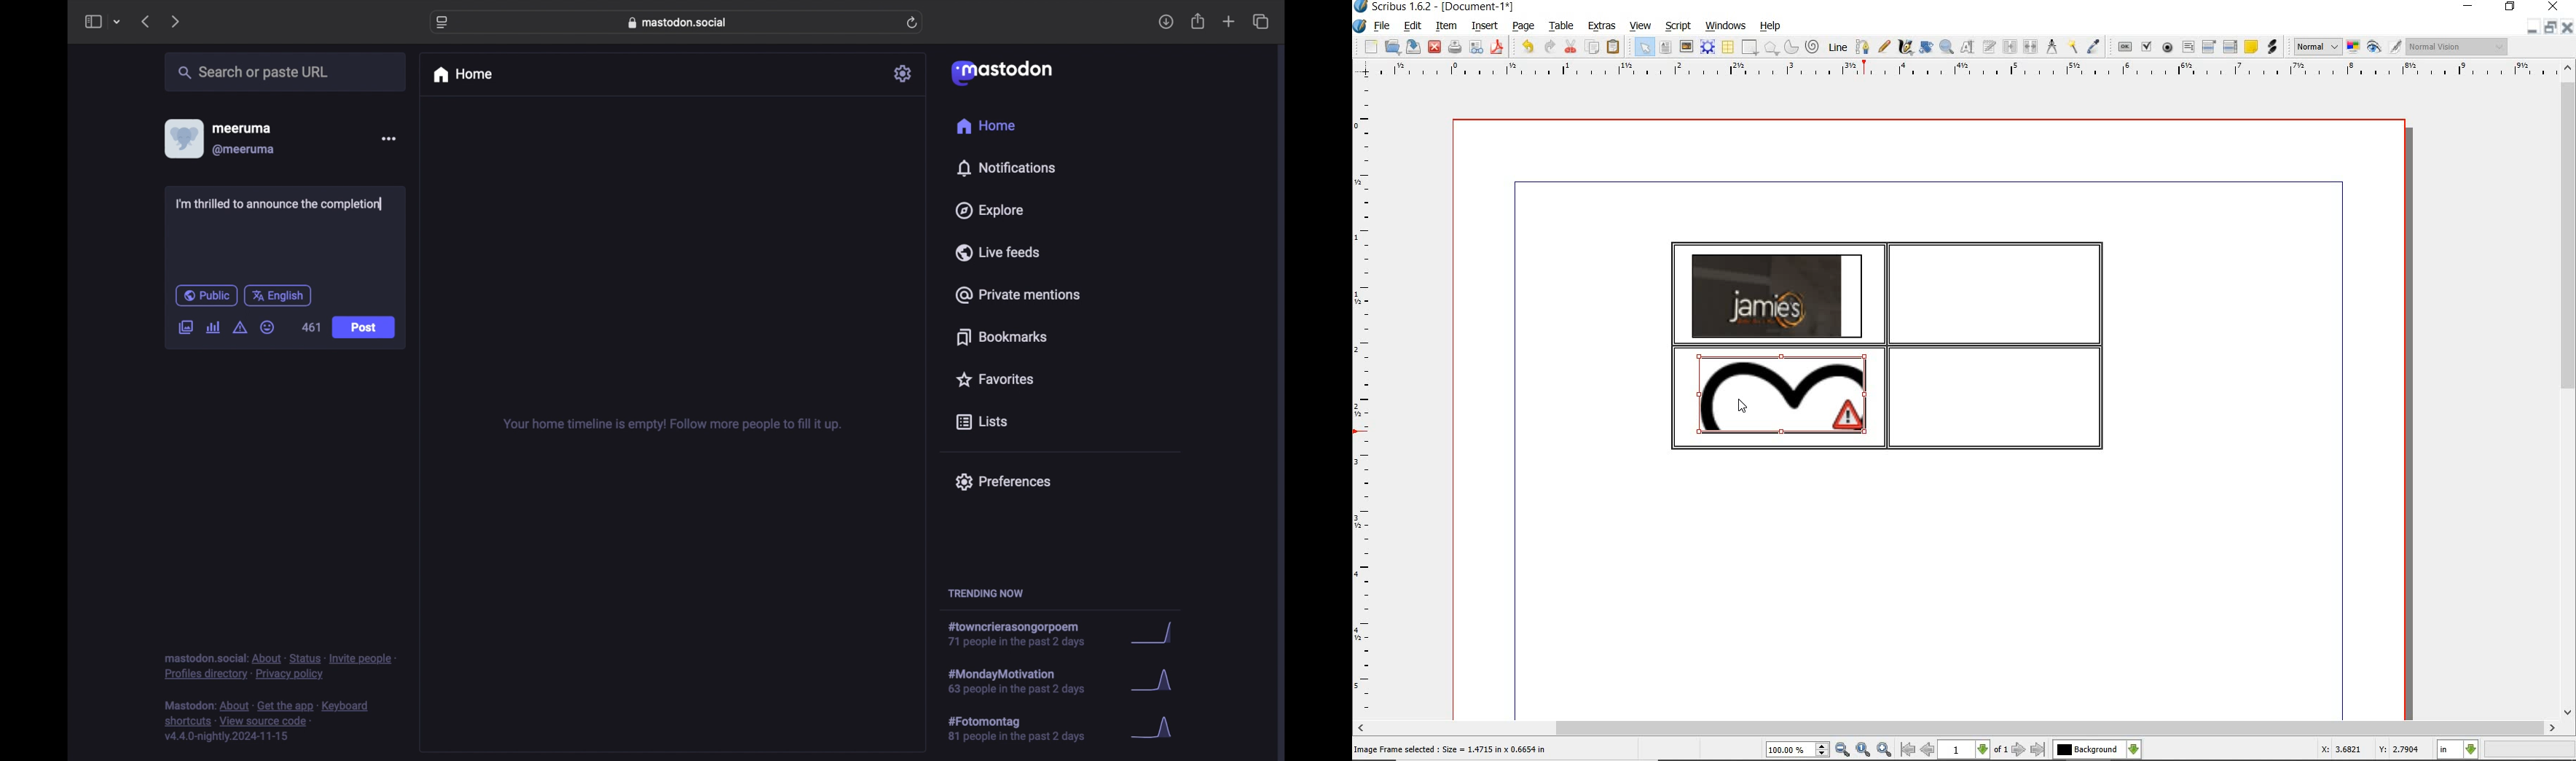 Image resolution: width=2576 pixels, height=784 pixels. I want to click on edit in preview mode, so click(2395, 47).